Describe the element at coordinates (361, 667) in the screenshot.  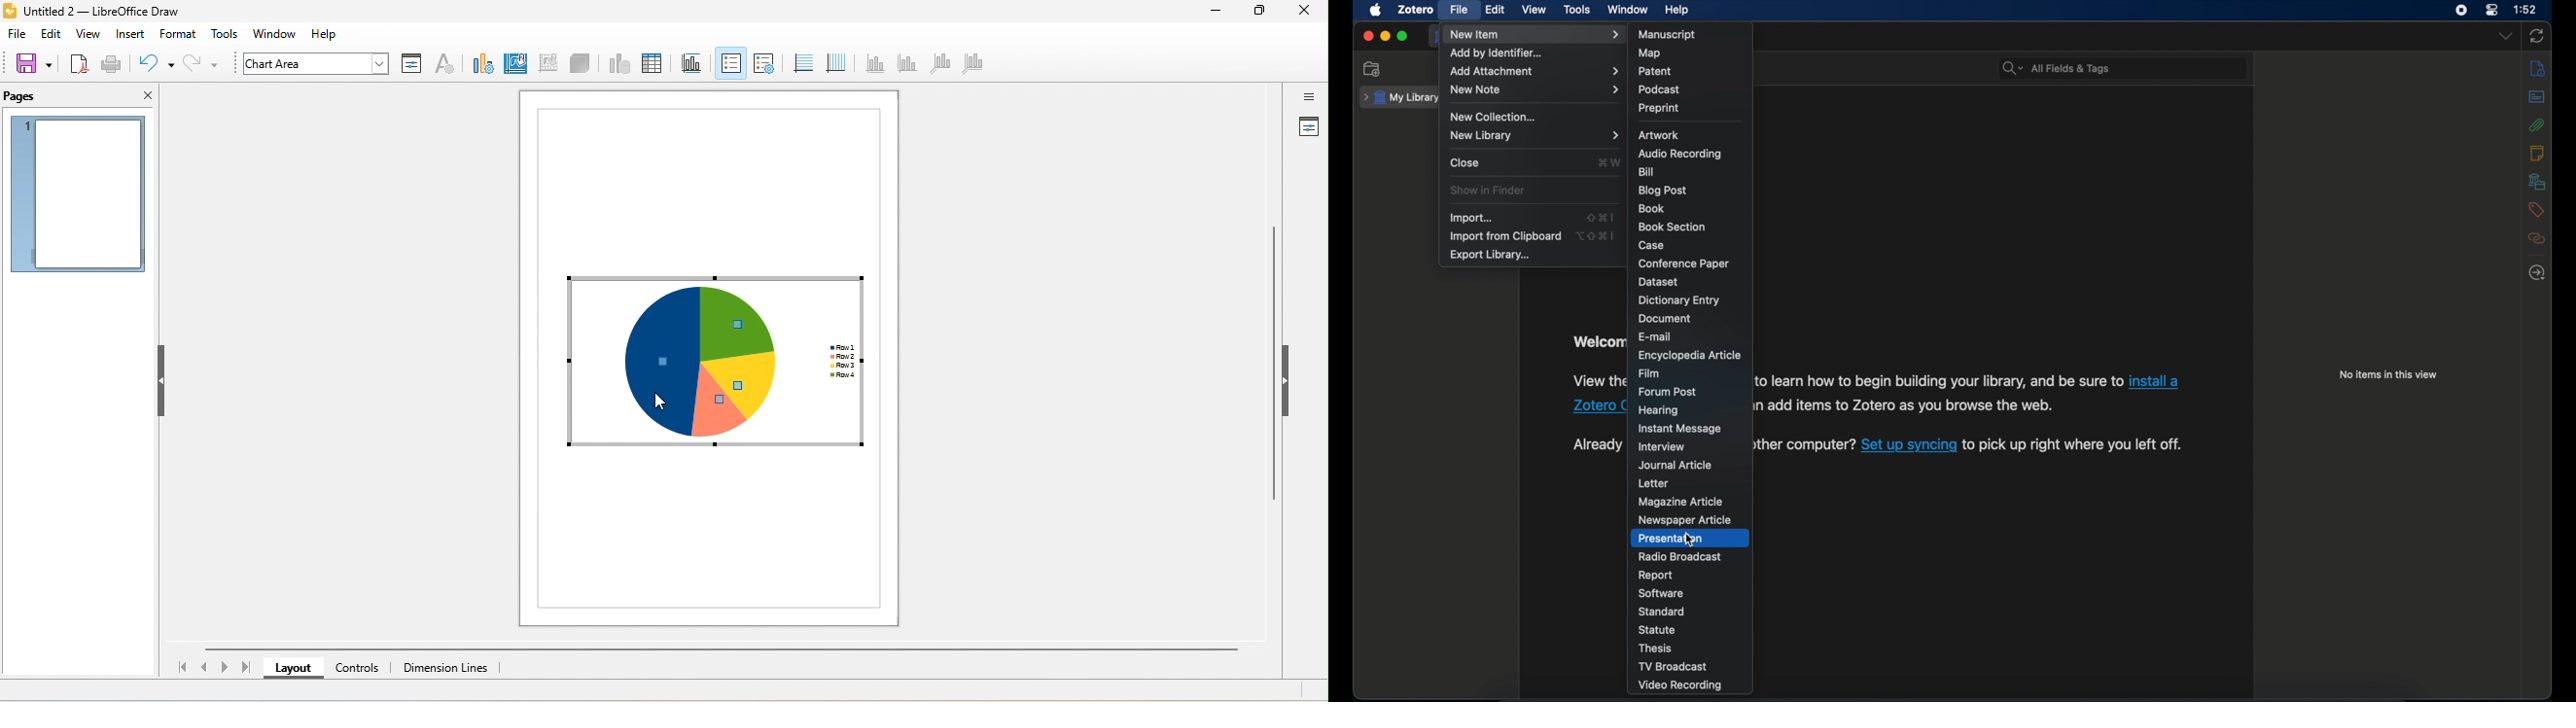
I see `controls` at that location.